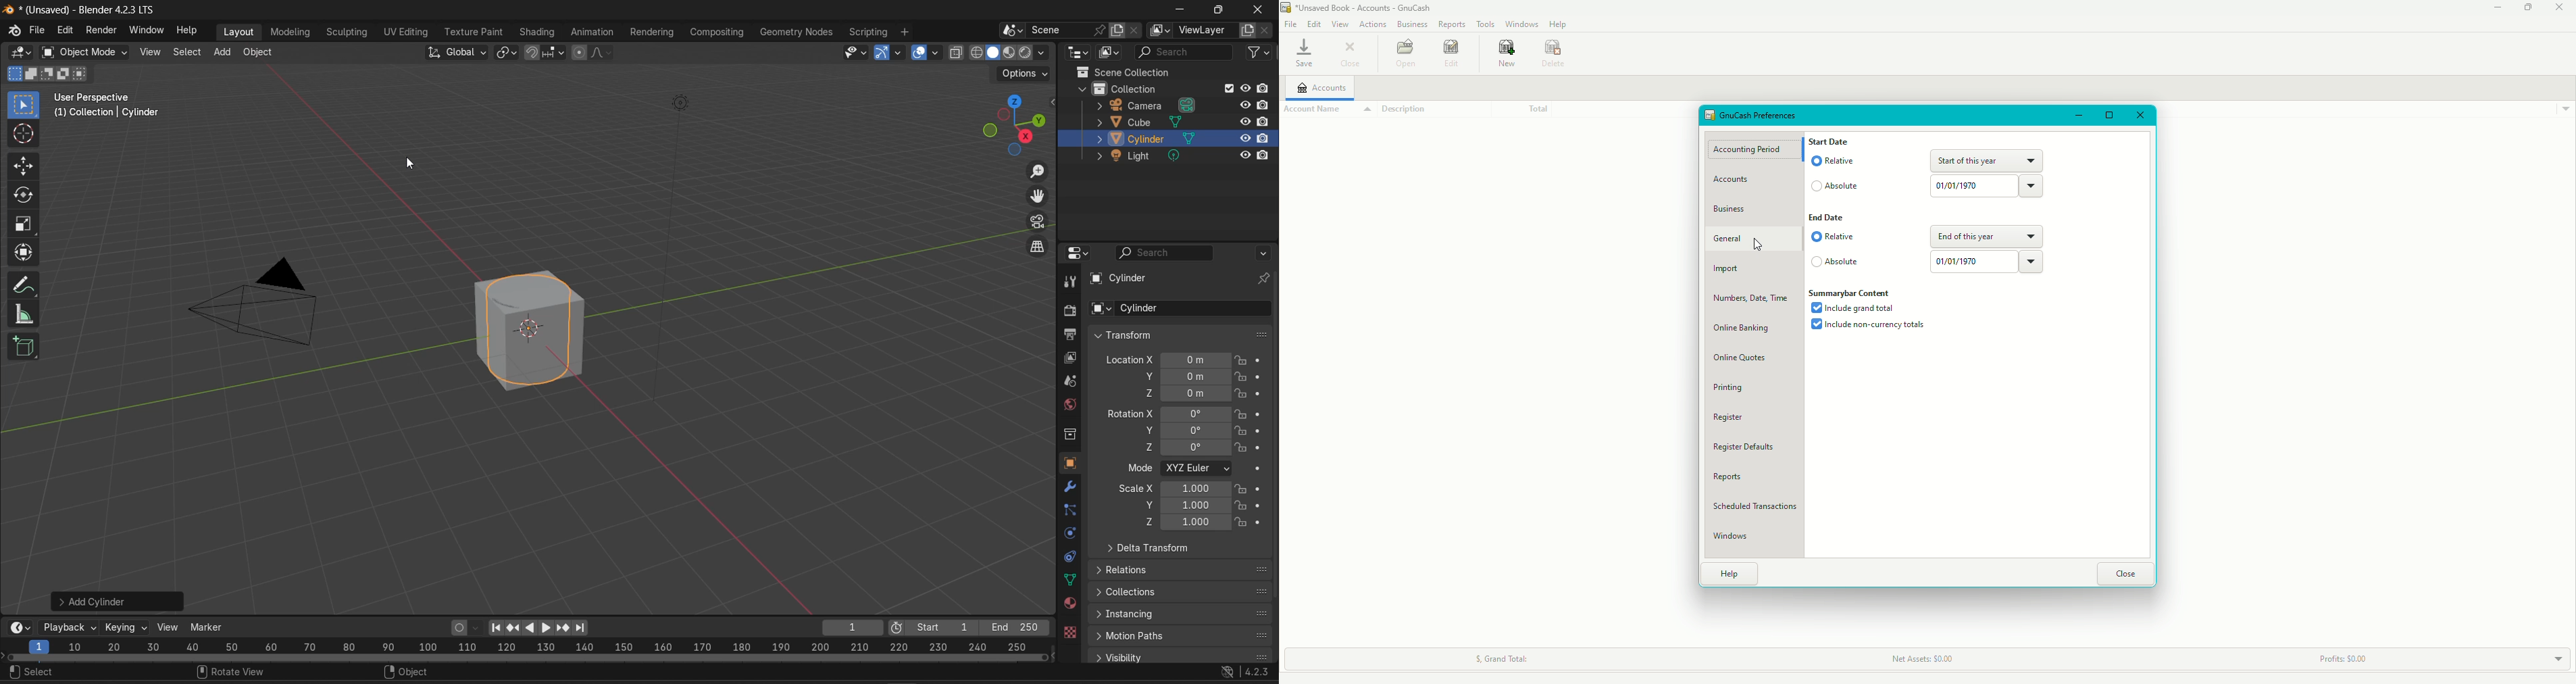 This screenshot has height=700, width=2576. Describe the element at coordinates (1187, 430) in the screenshot. I see `rotation y` at that location.